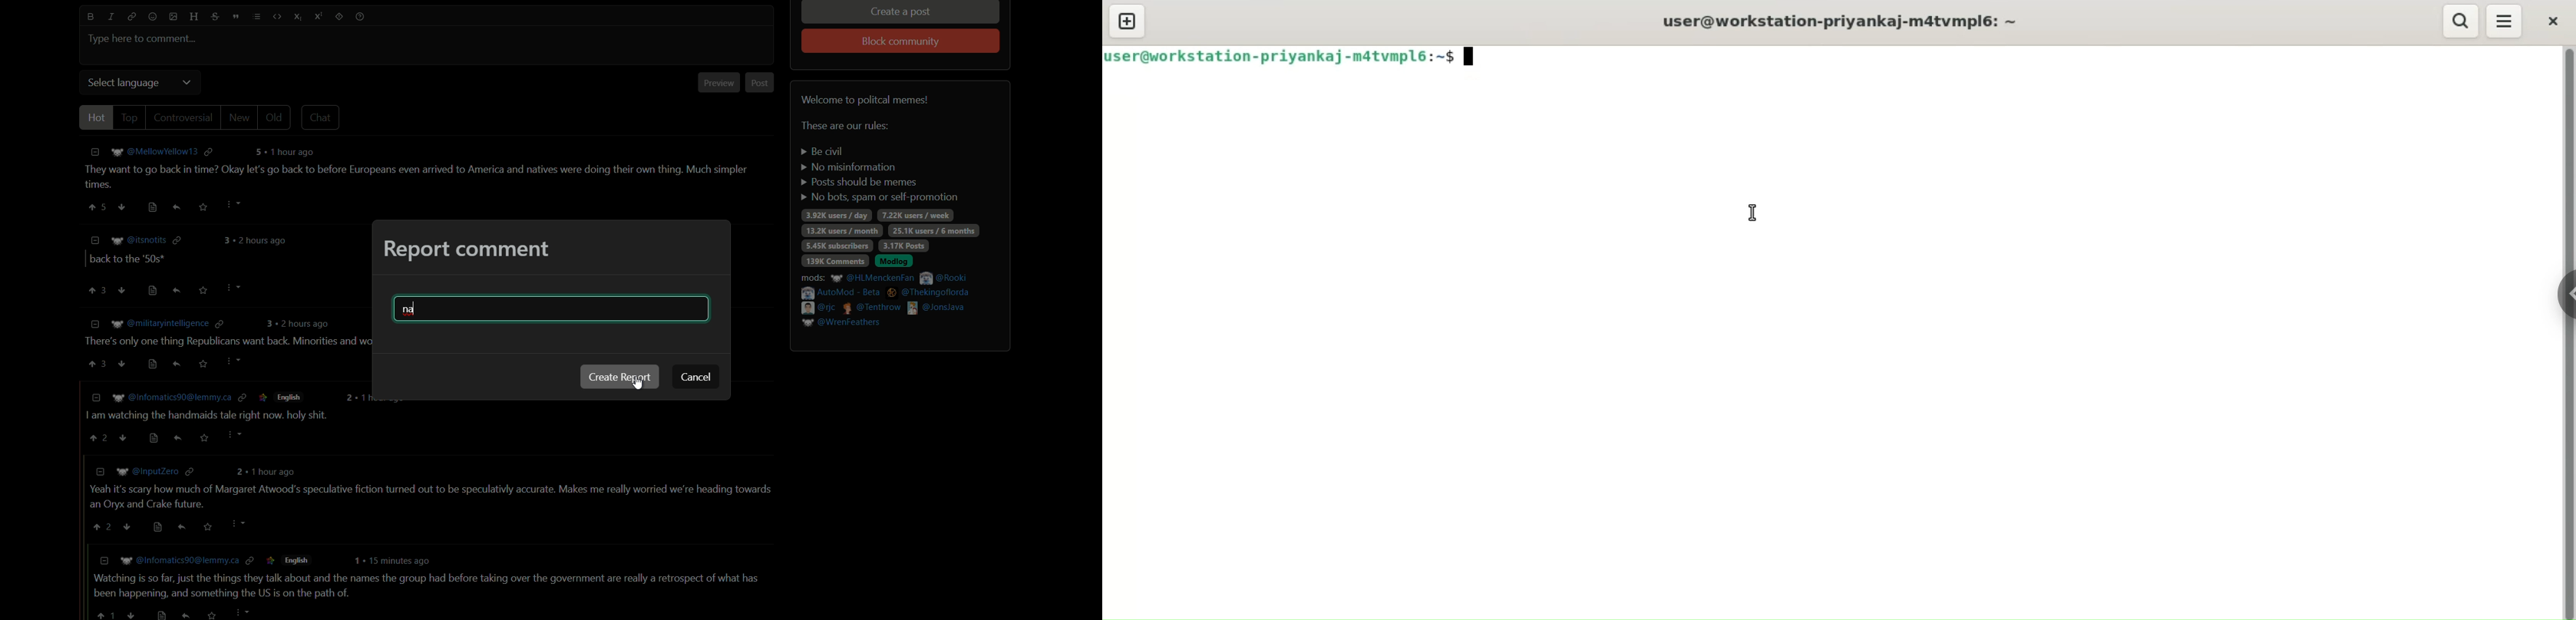  I want to click on Cursor, so click(232, 293).